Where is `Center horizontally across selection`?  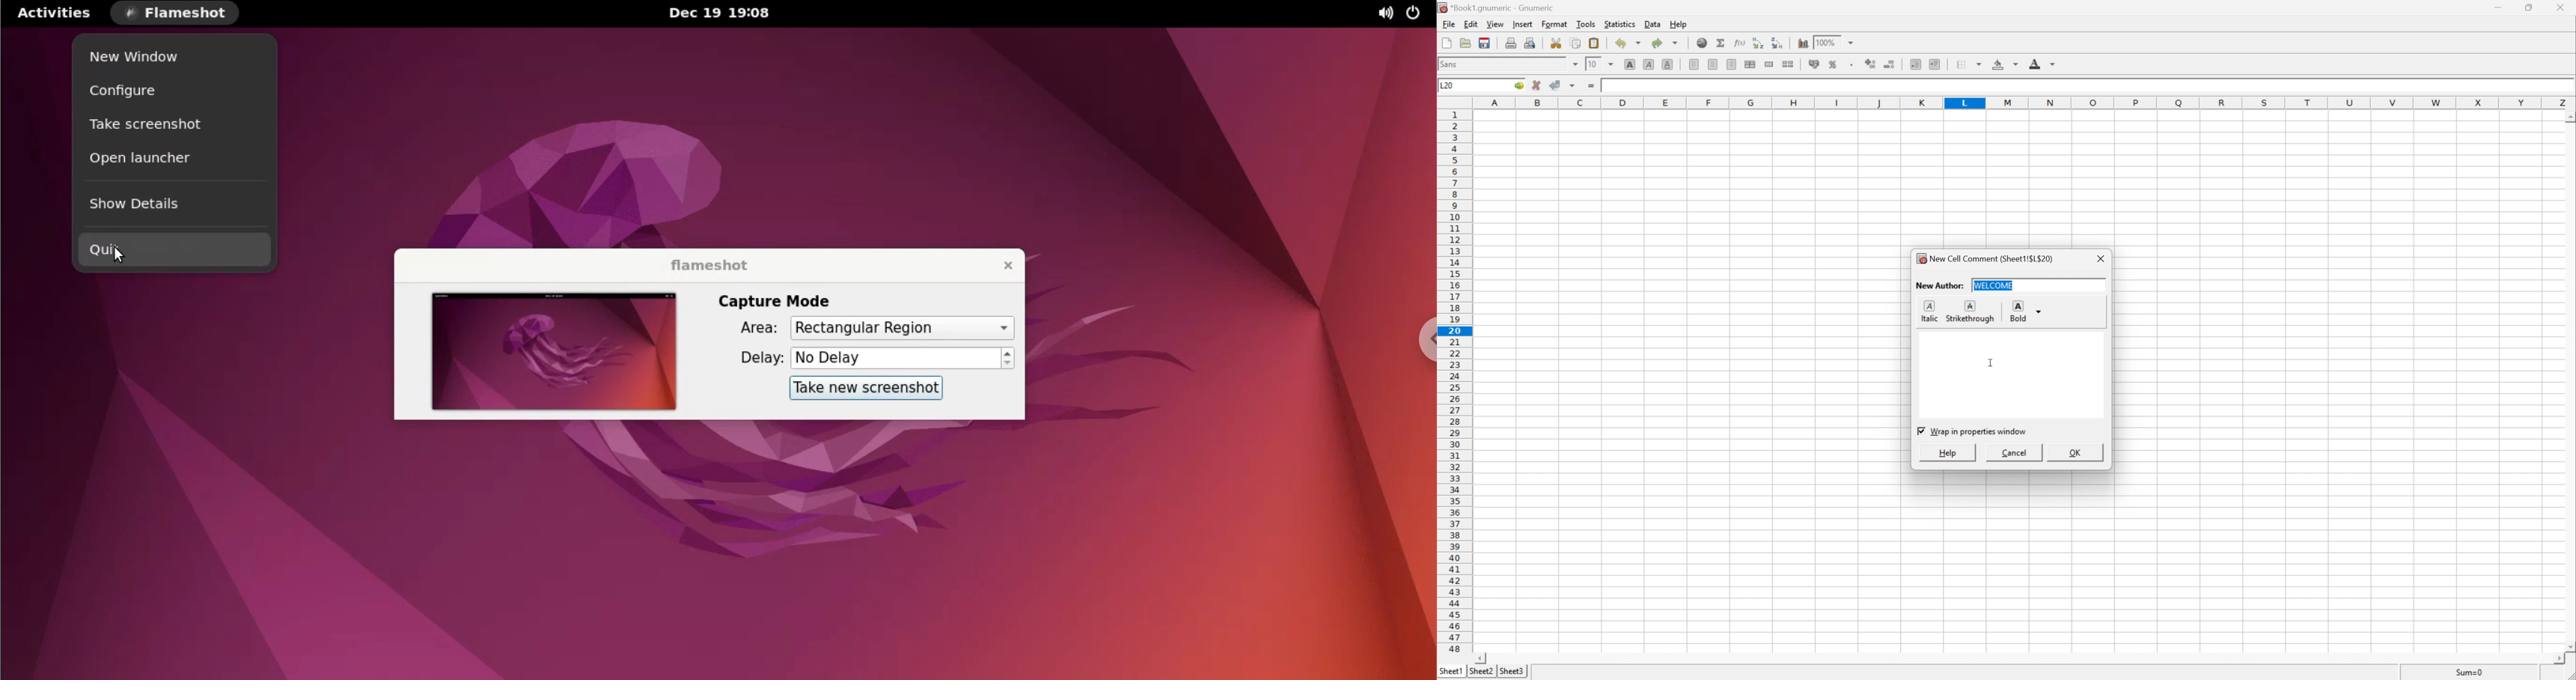
Center horizontally across selection is located at coordinates (1750, 64).